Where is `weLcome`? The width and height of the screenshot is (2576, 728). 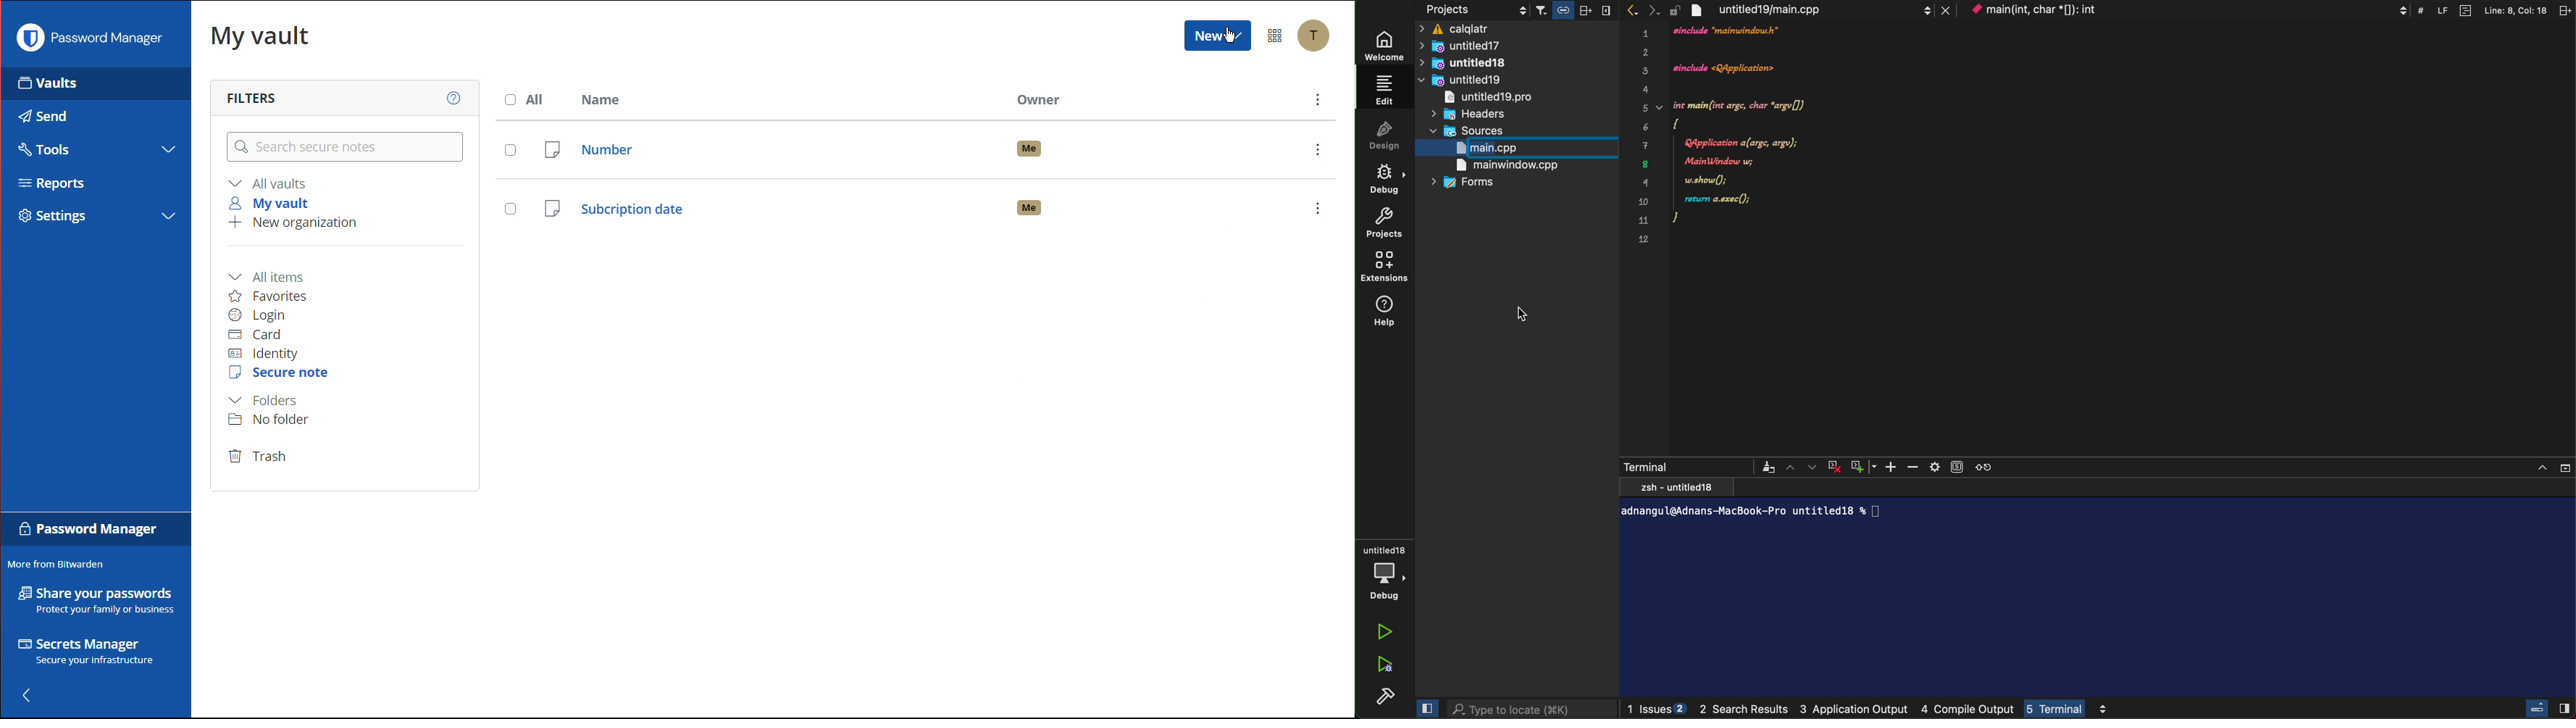
weLcome is located at coordinates (1389, 44).